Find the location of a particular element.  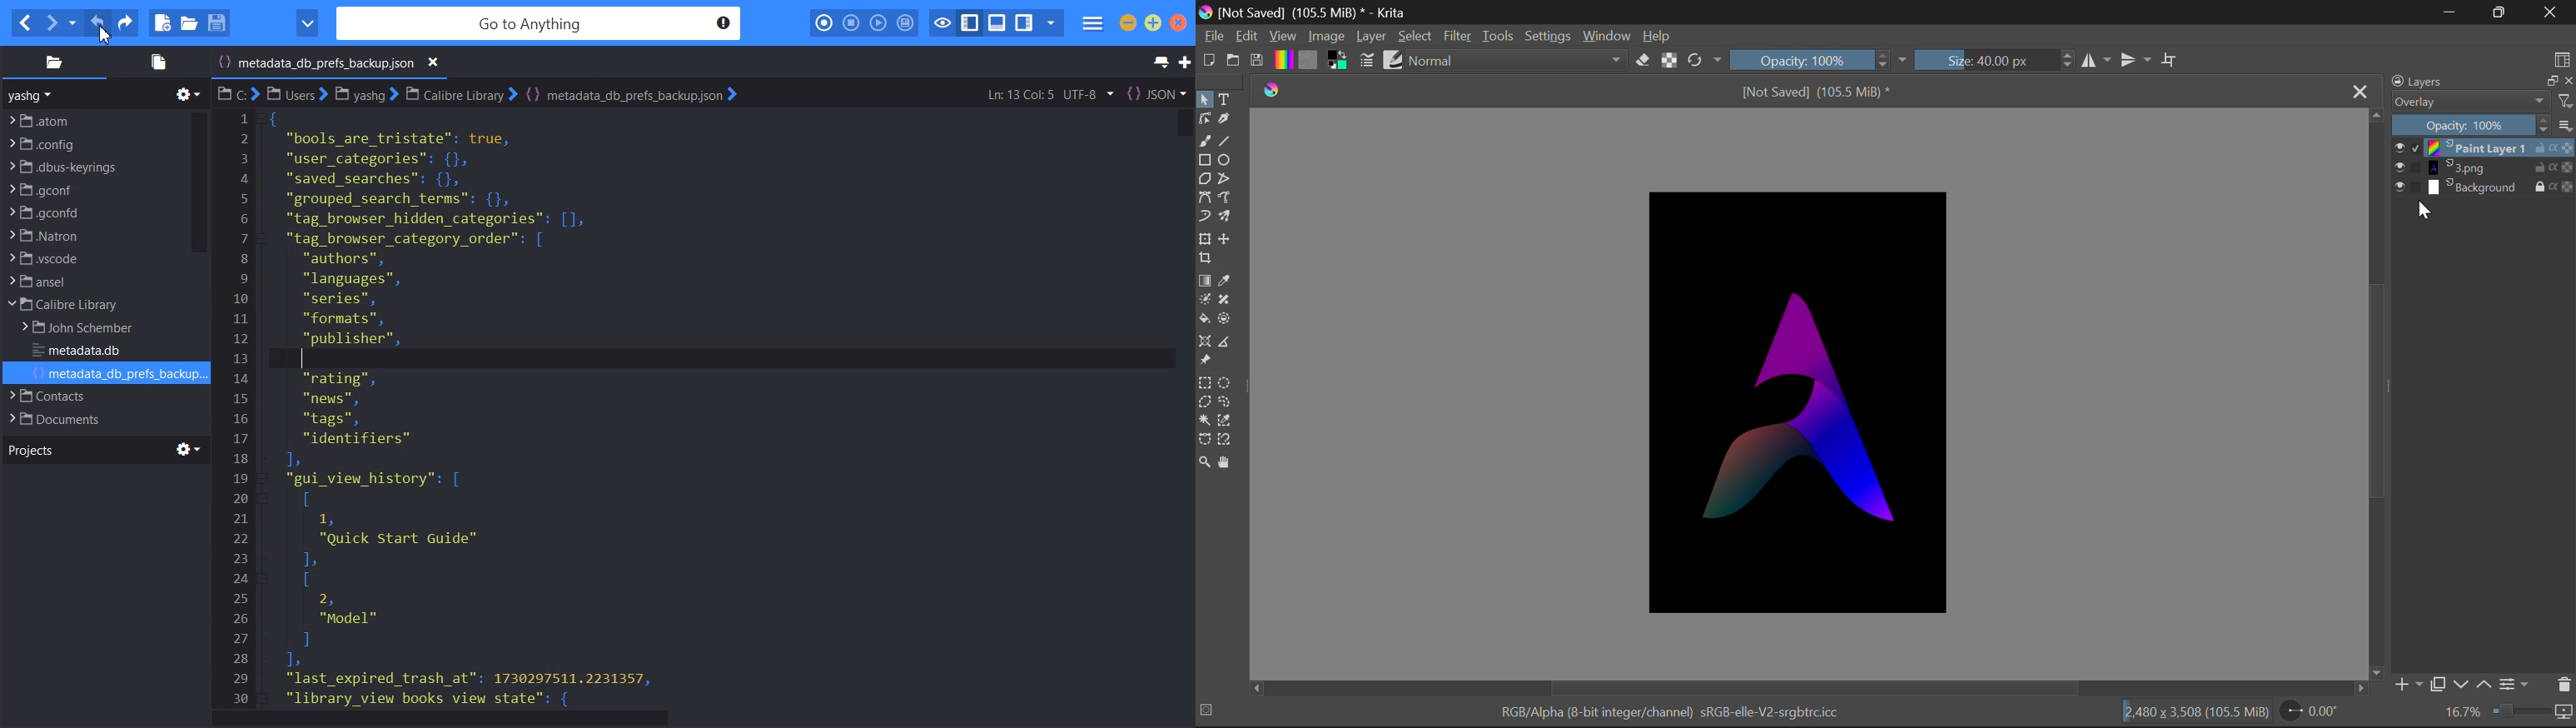

Maximise  is located at coordinates (2499, 12).